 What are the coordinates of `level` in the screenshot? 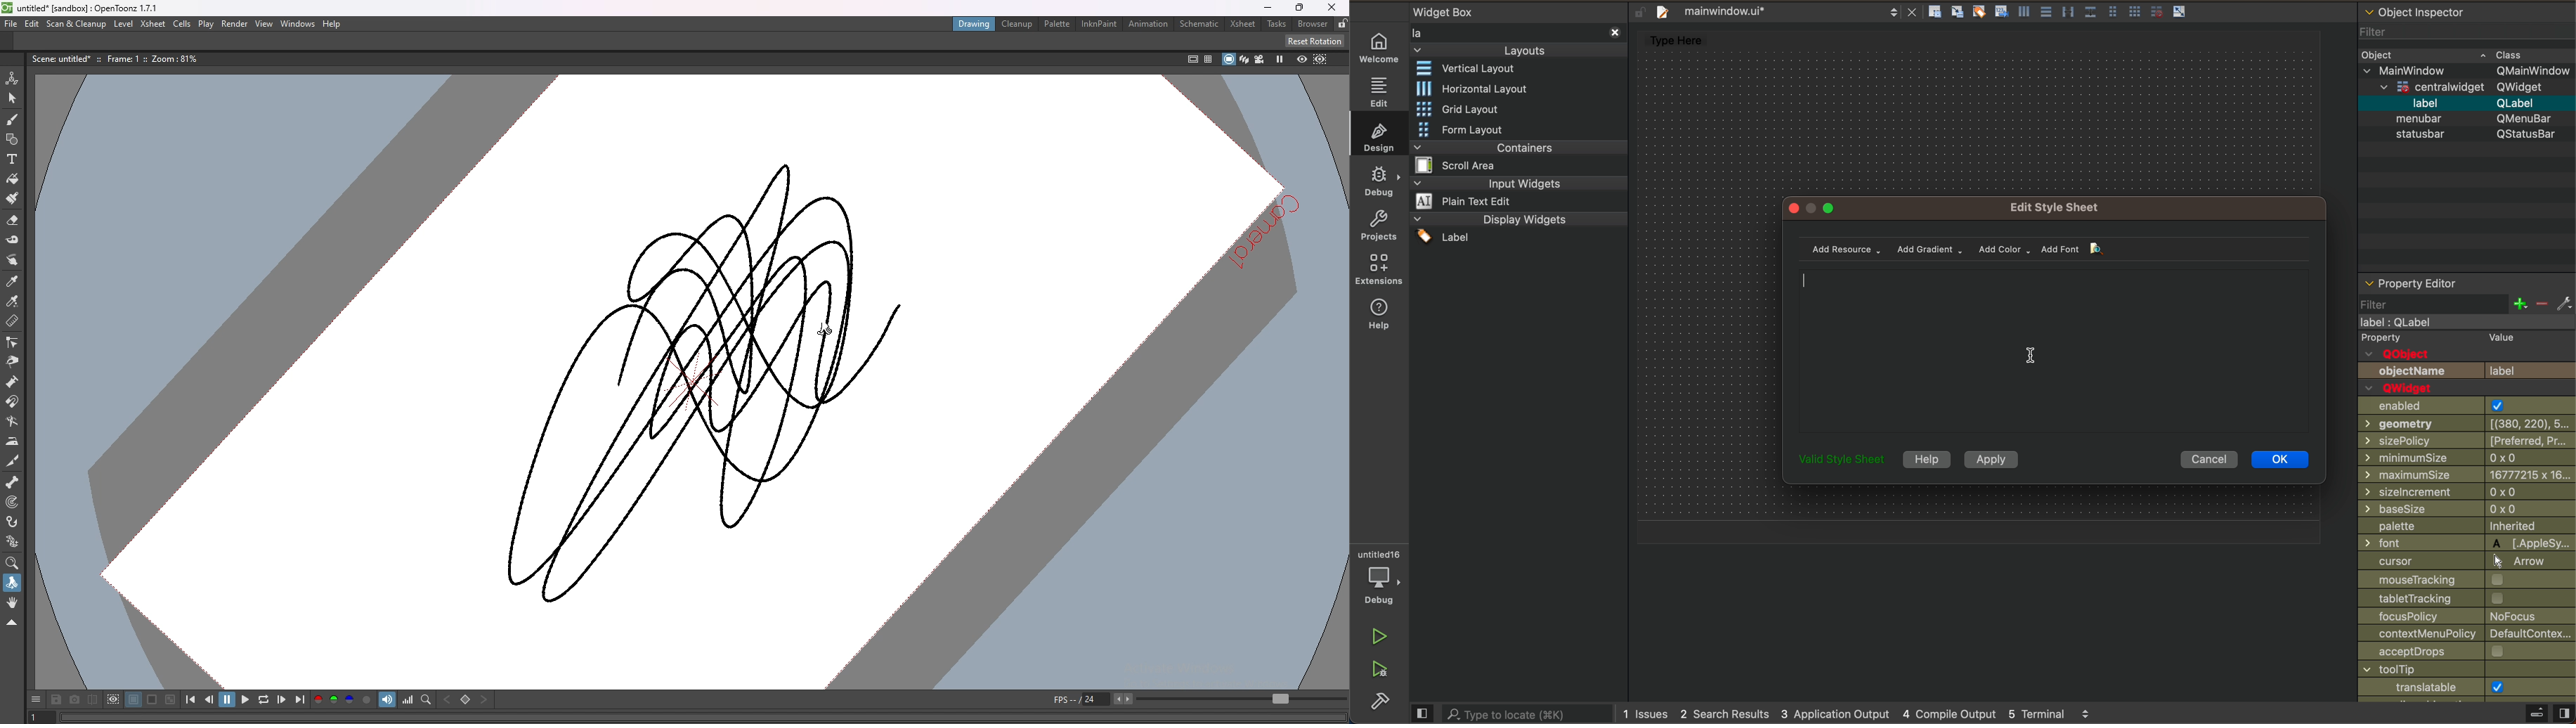 It's located at (124, 23).